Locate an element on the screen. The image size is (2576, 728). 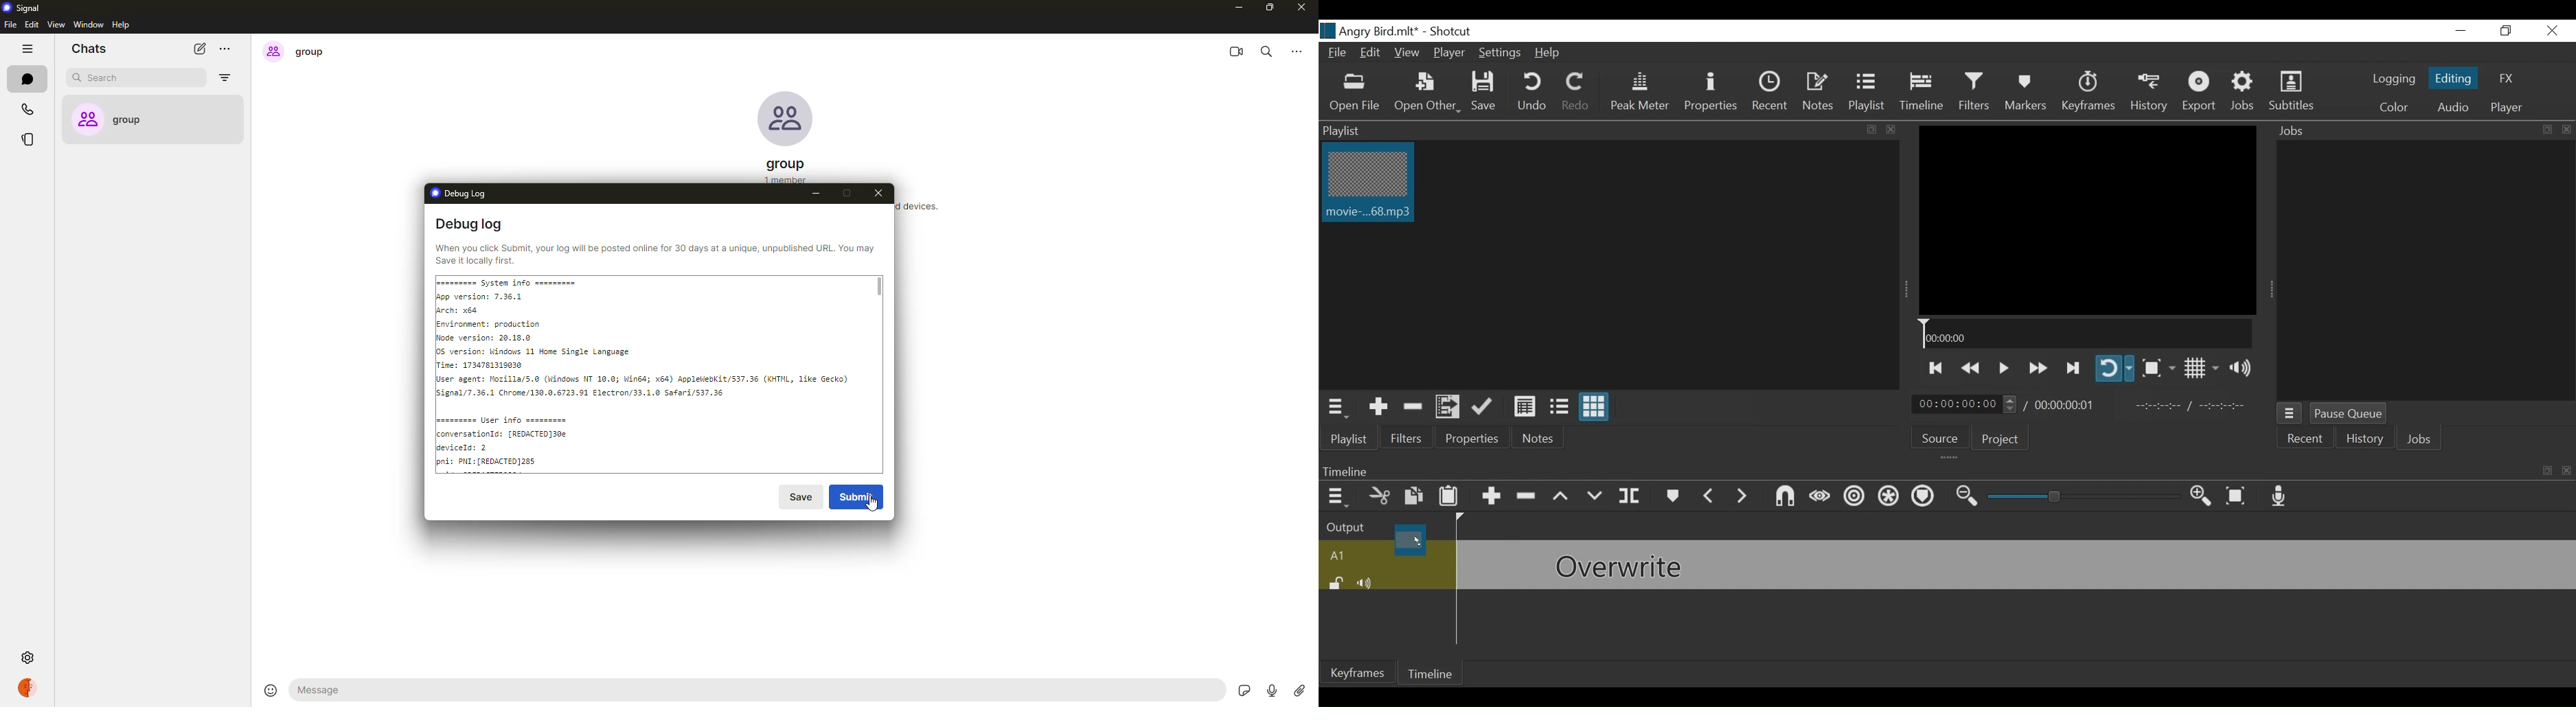
View as files is located at coordinates (1558, 408).